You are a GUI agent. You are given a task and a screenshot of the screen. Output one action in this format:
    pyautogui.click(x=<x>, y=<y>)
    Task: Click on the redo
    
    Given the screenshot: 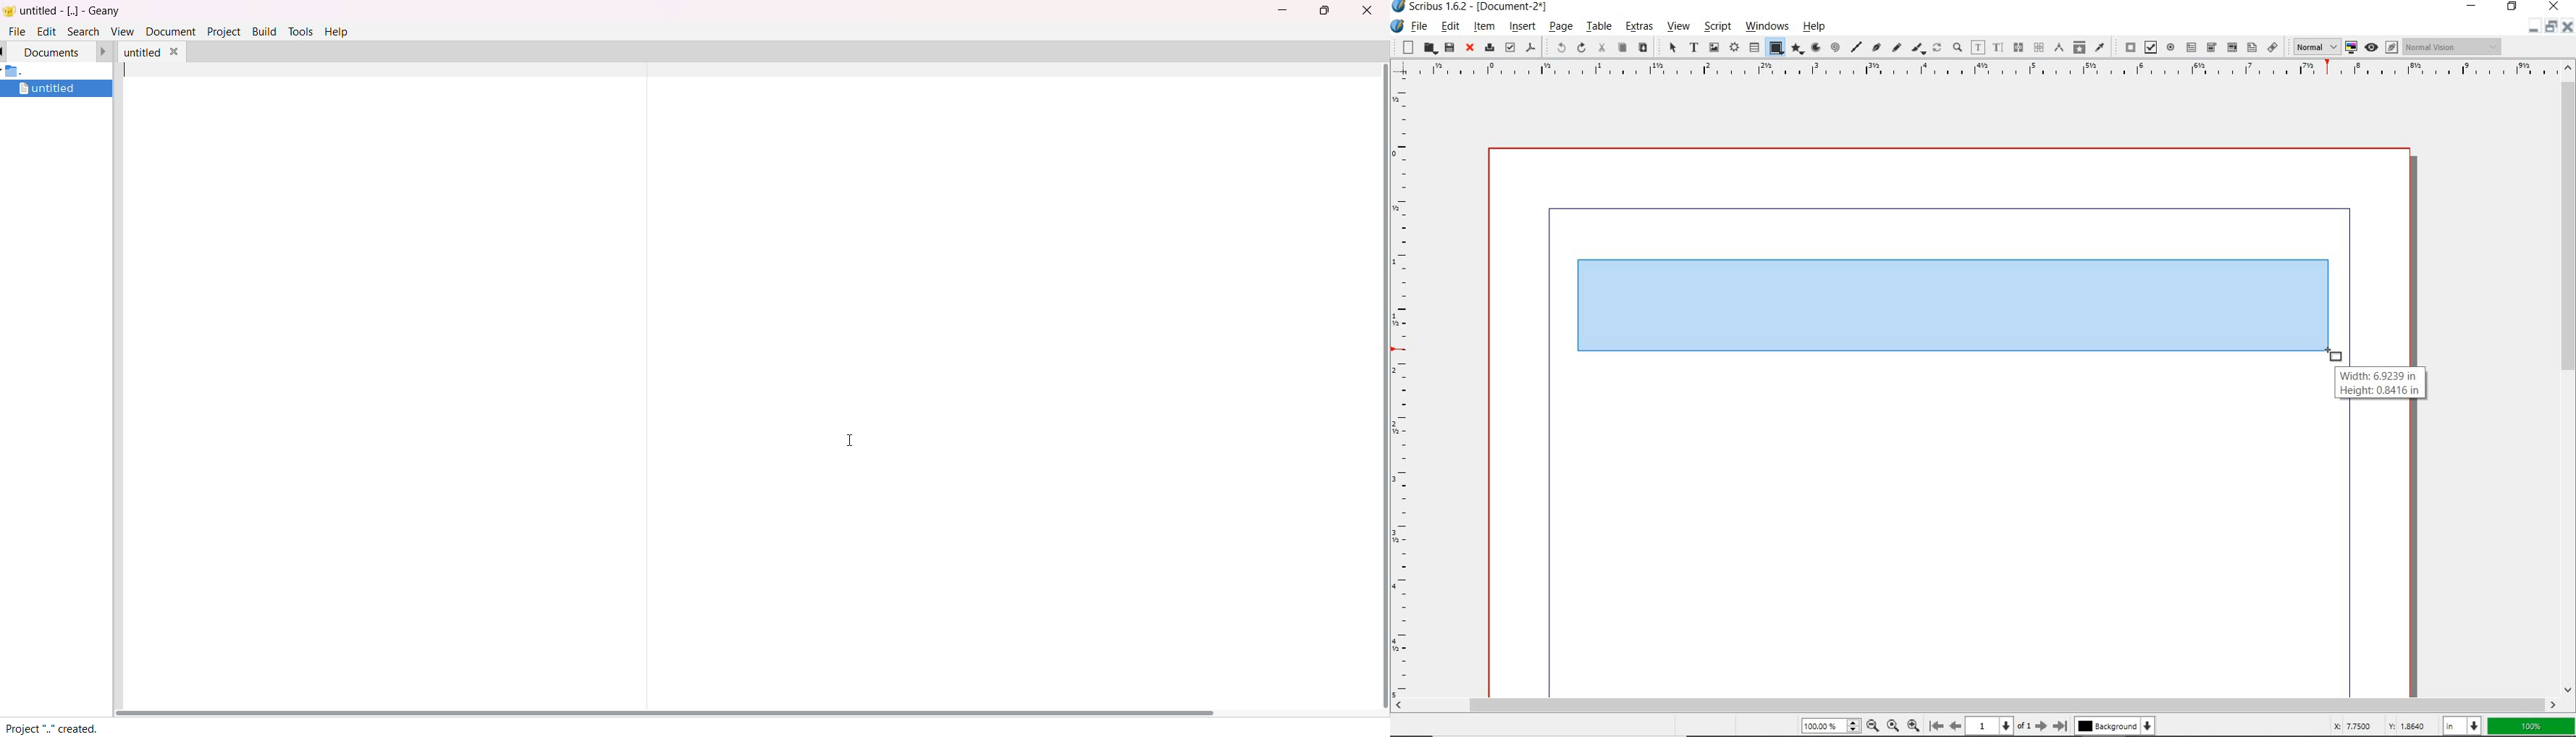 What is the action you would take?
    pyautogui.click(x=1581, y=47)
    